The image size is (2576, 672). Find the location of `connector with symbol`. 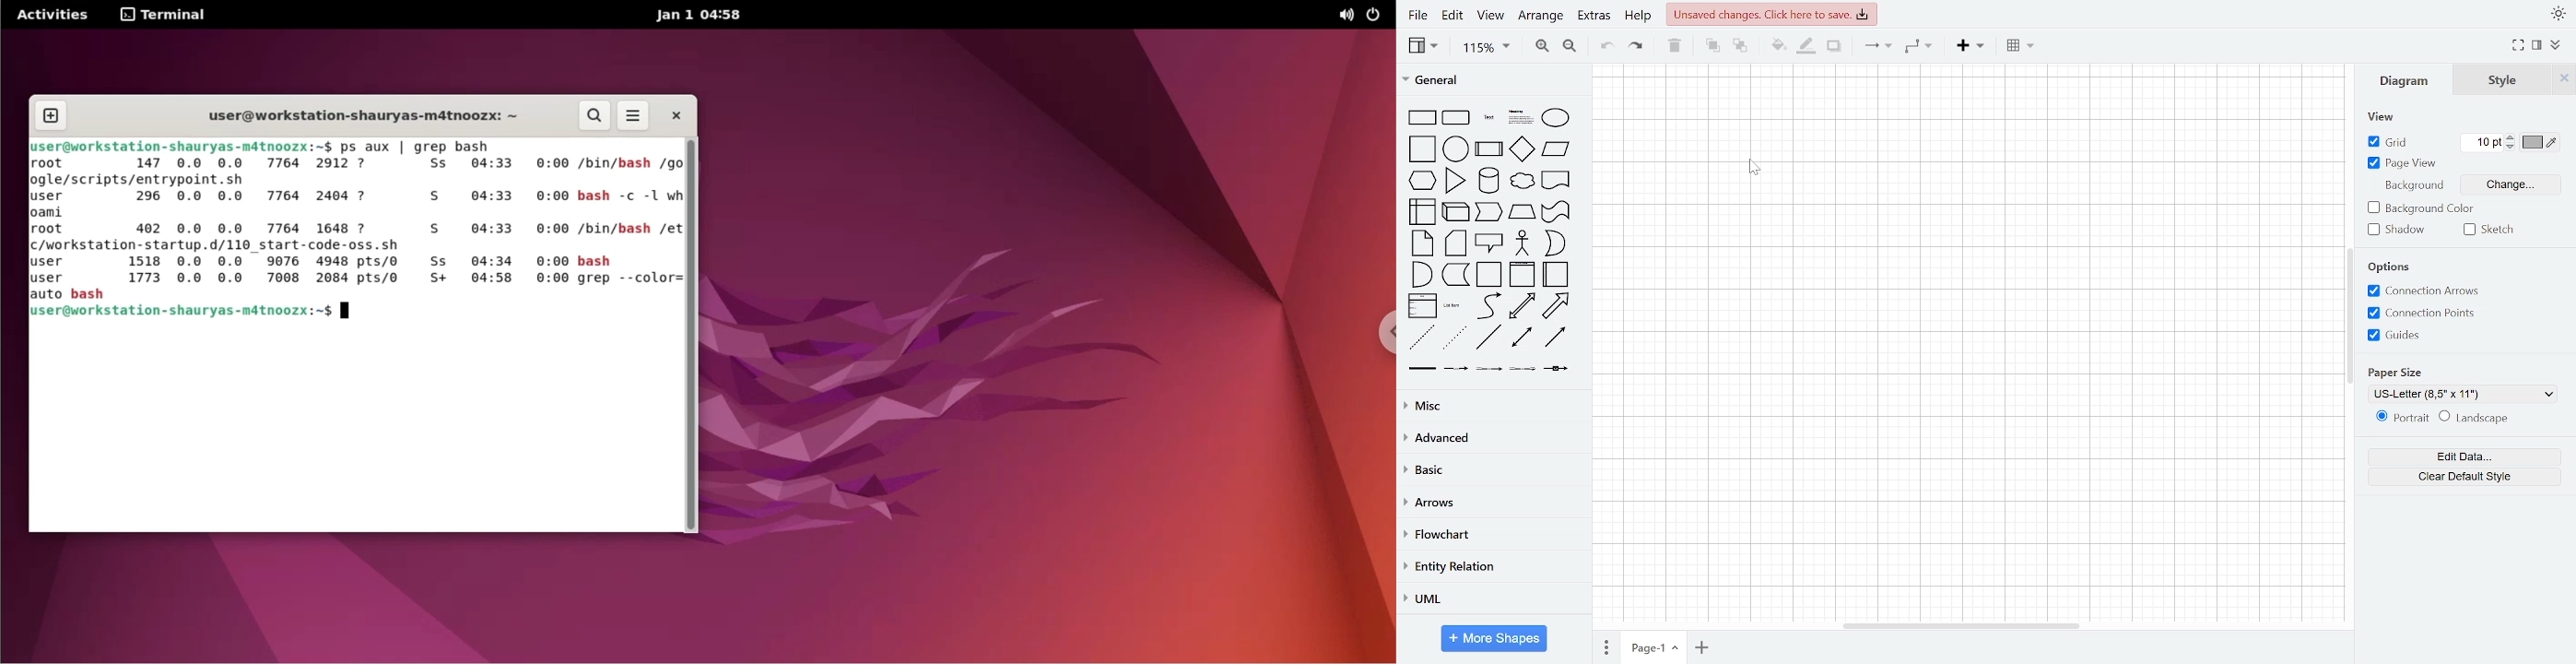

connector with symbol is located at coordinates (1560, 370).